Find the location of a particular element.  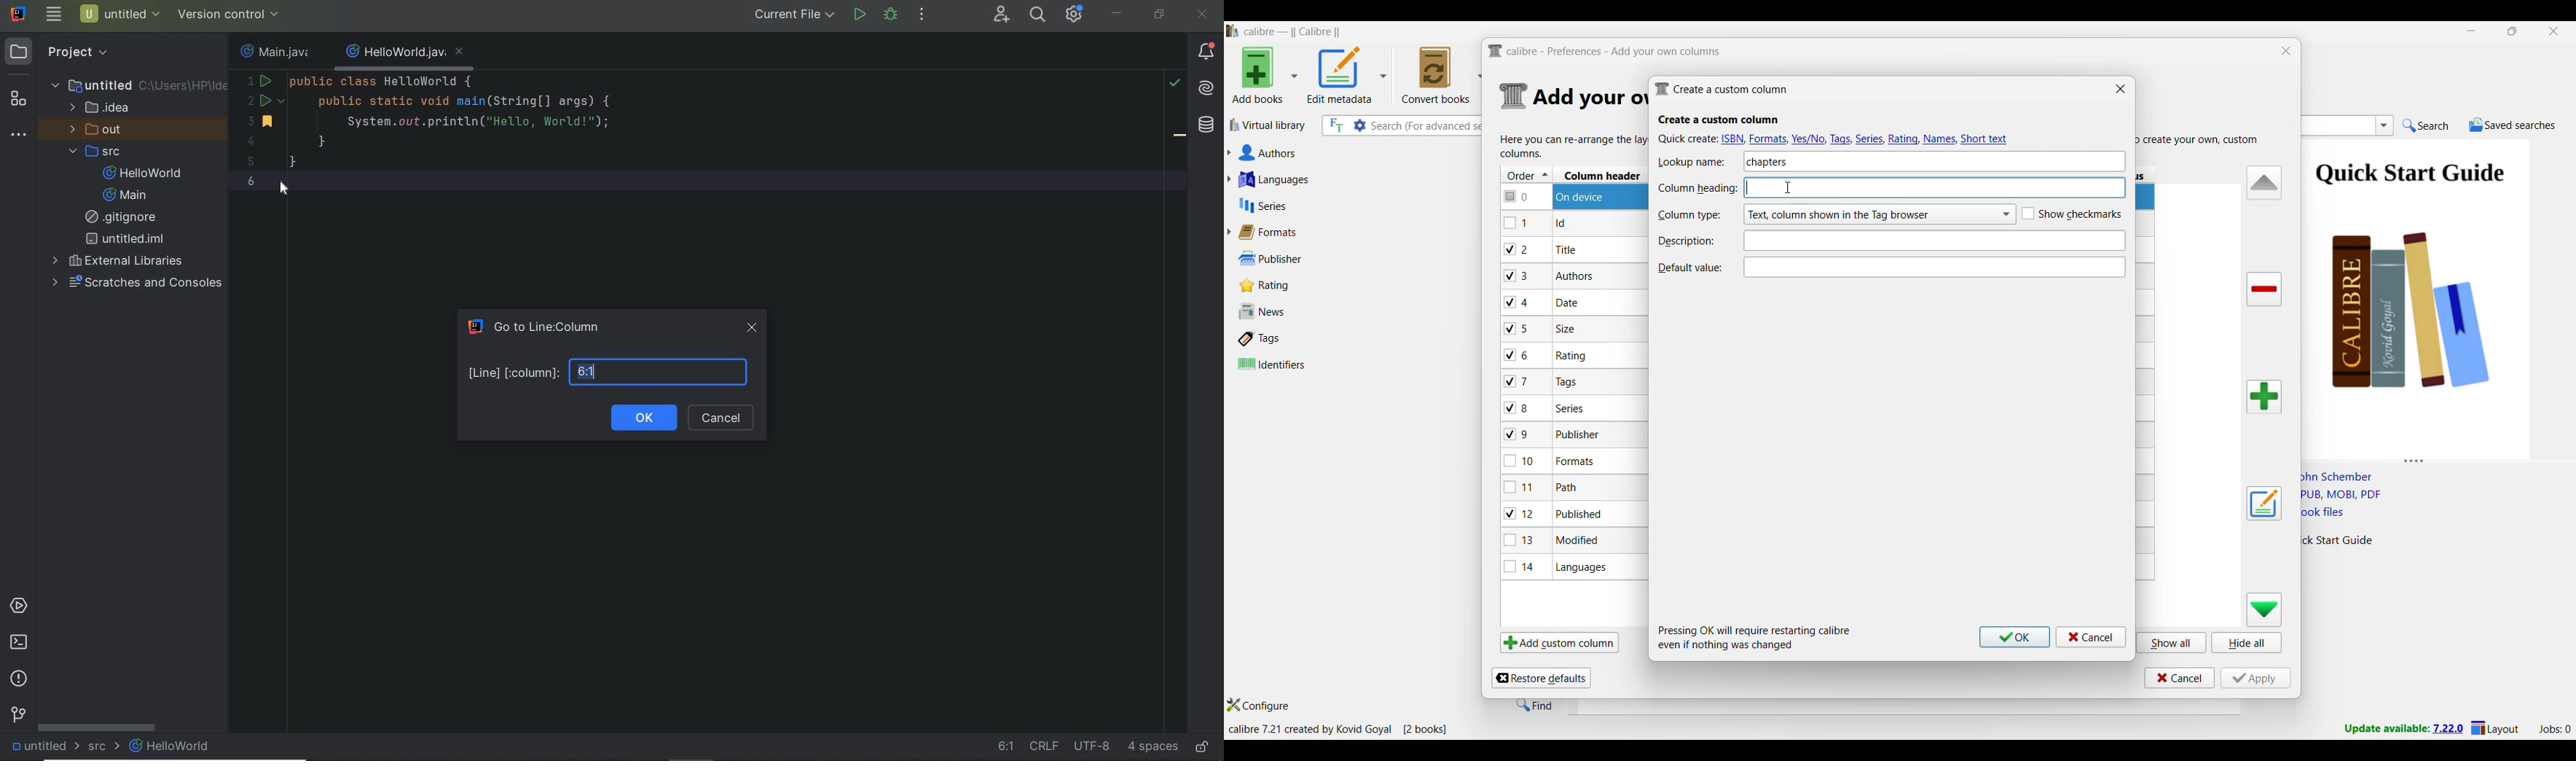

Change height of columns attached to this panel is located at coordinates (2438, 458).